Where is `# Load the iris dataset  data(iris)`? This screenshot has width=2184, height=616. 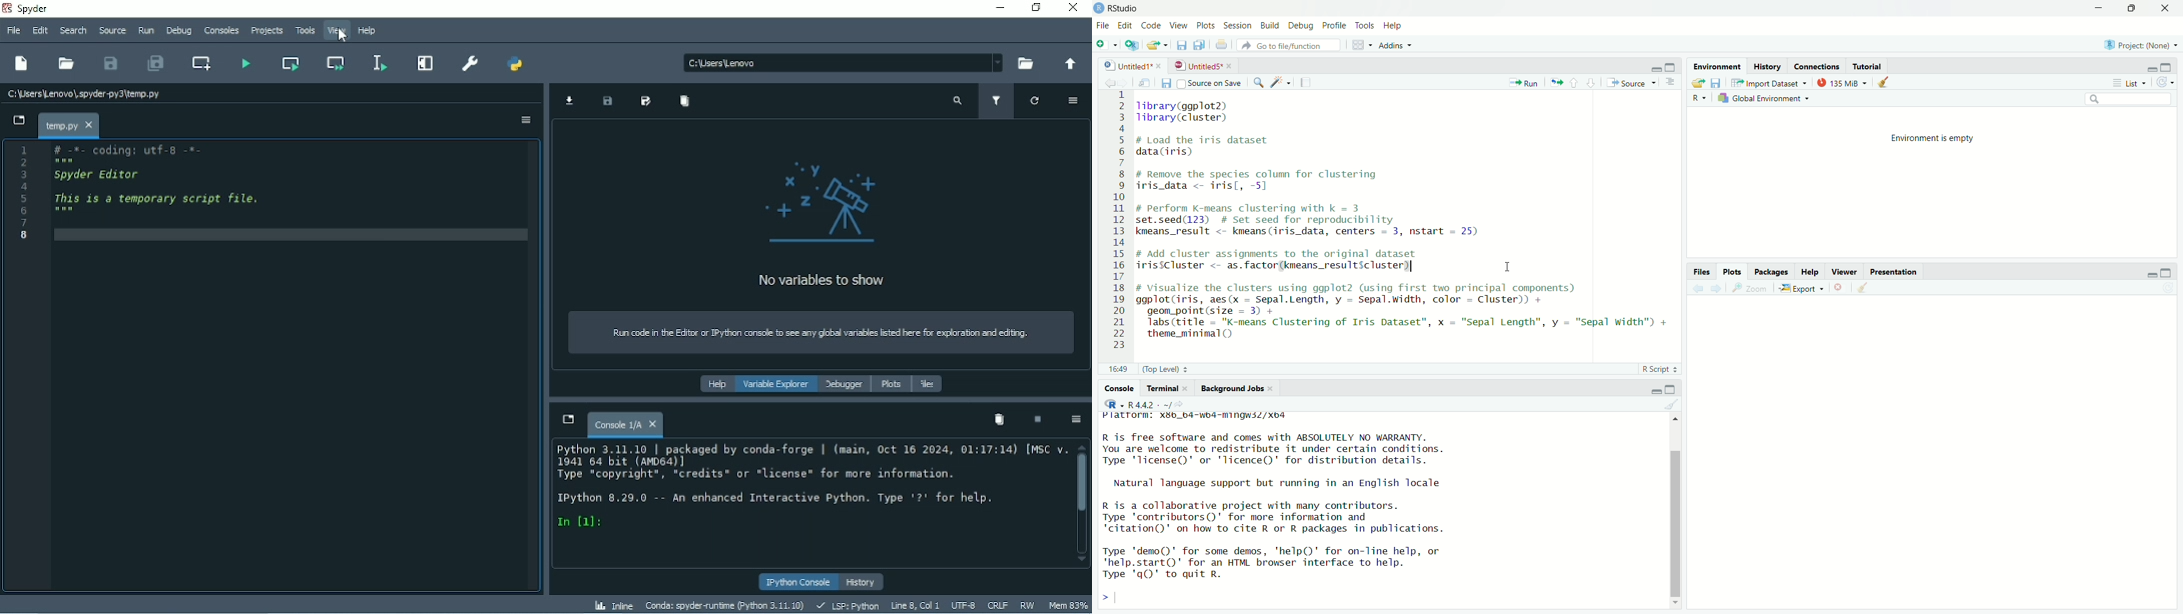 # Load the iris dataset  data(iris) is located at coordinates (1216, 147).